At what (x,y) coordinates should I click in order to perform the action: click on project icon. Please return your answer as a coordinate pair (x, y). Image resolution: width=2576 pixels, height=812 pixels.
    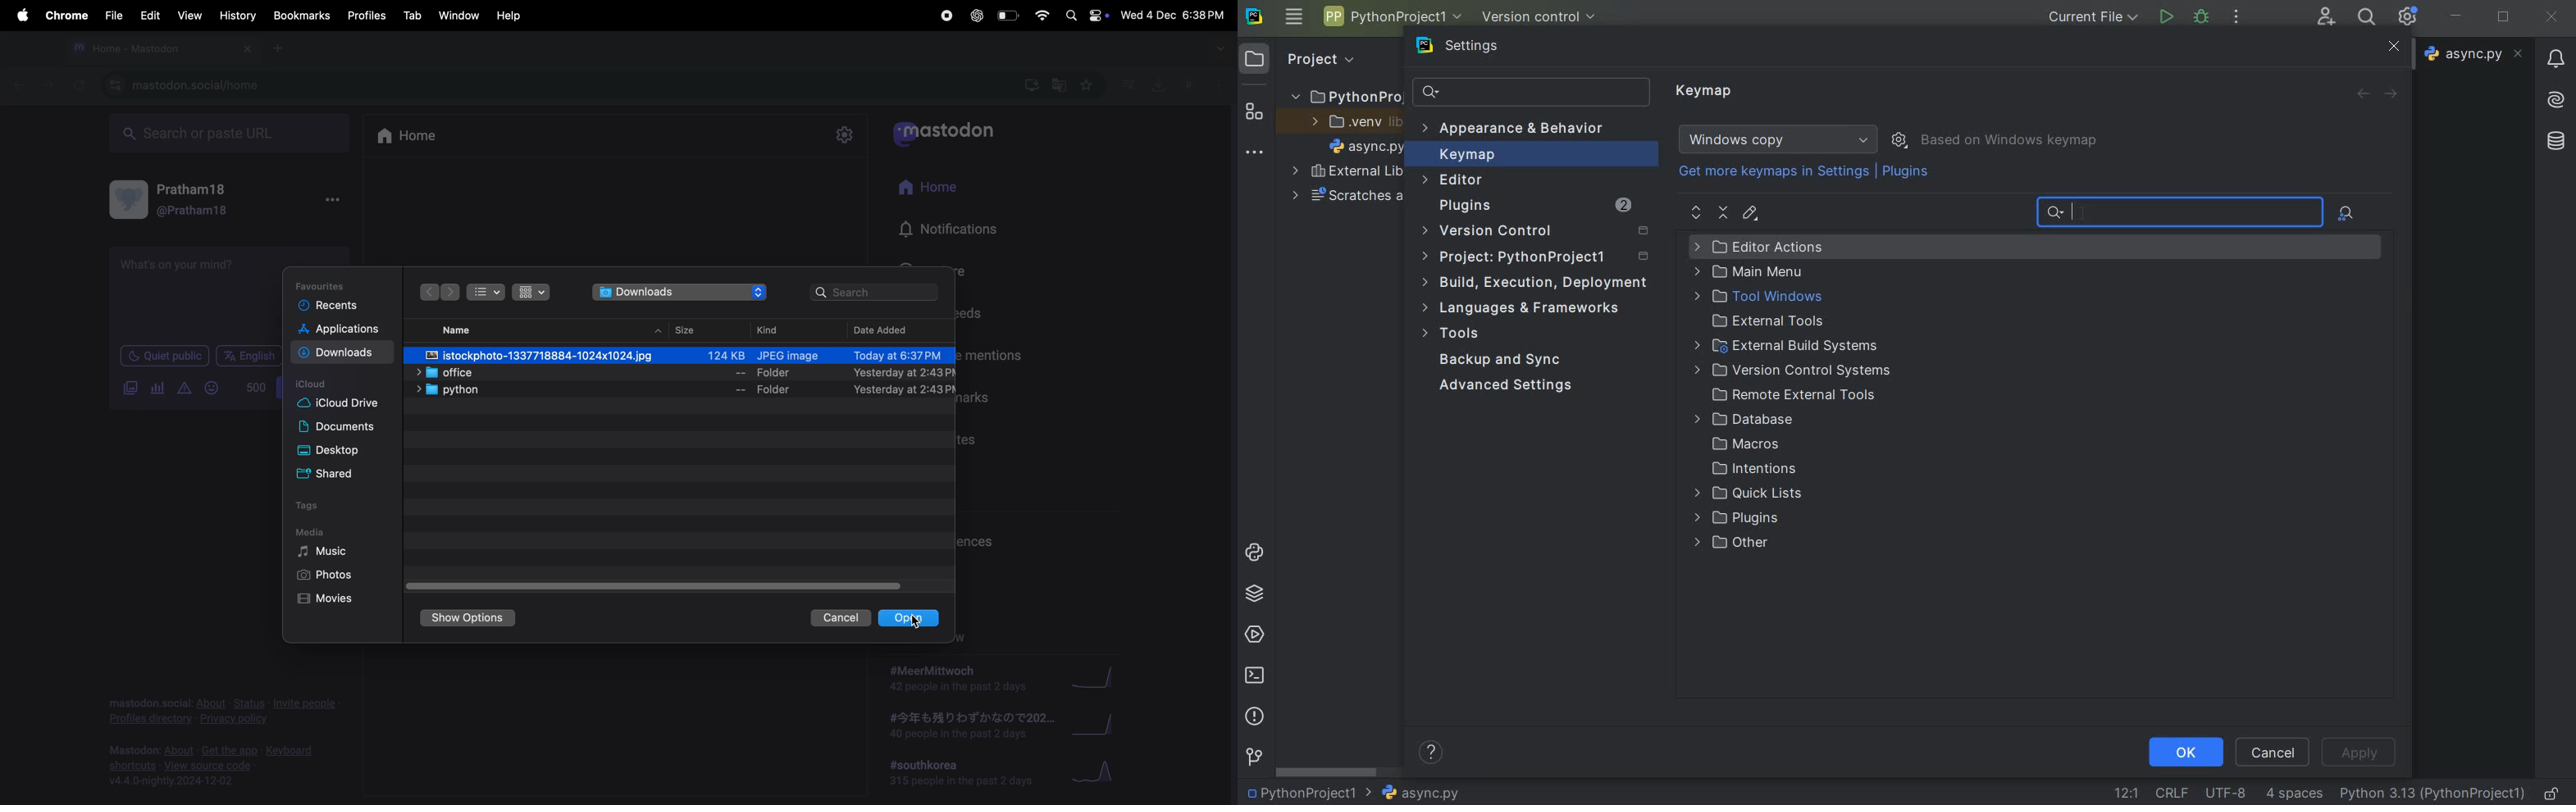
    Looking at the image, I should click on (1255, 57).